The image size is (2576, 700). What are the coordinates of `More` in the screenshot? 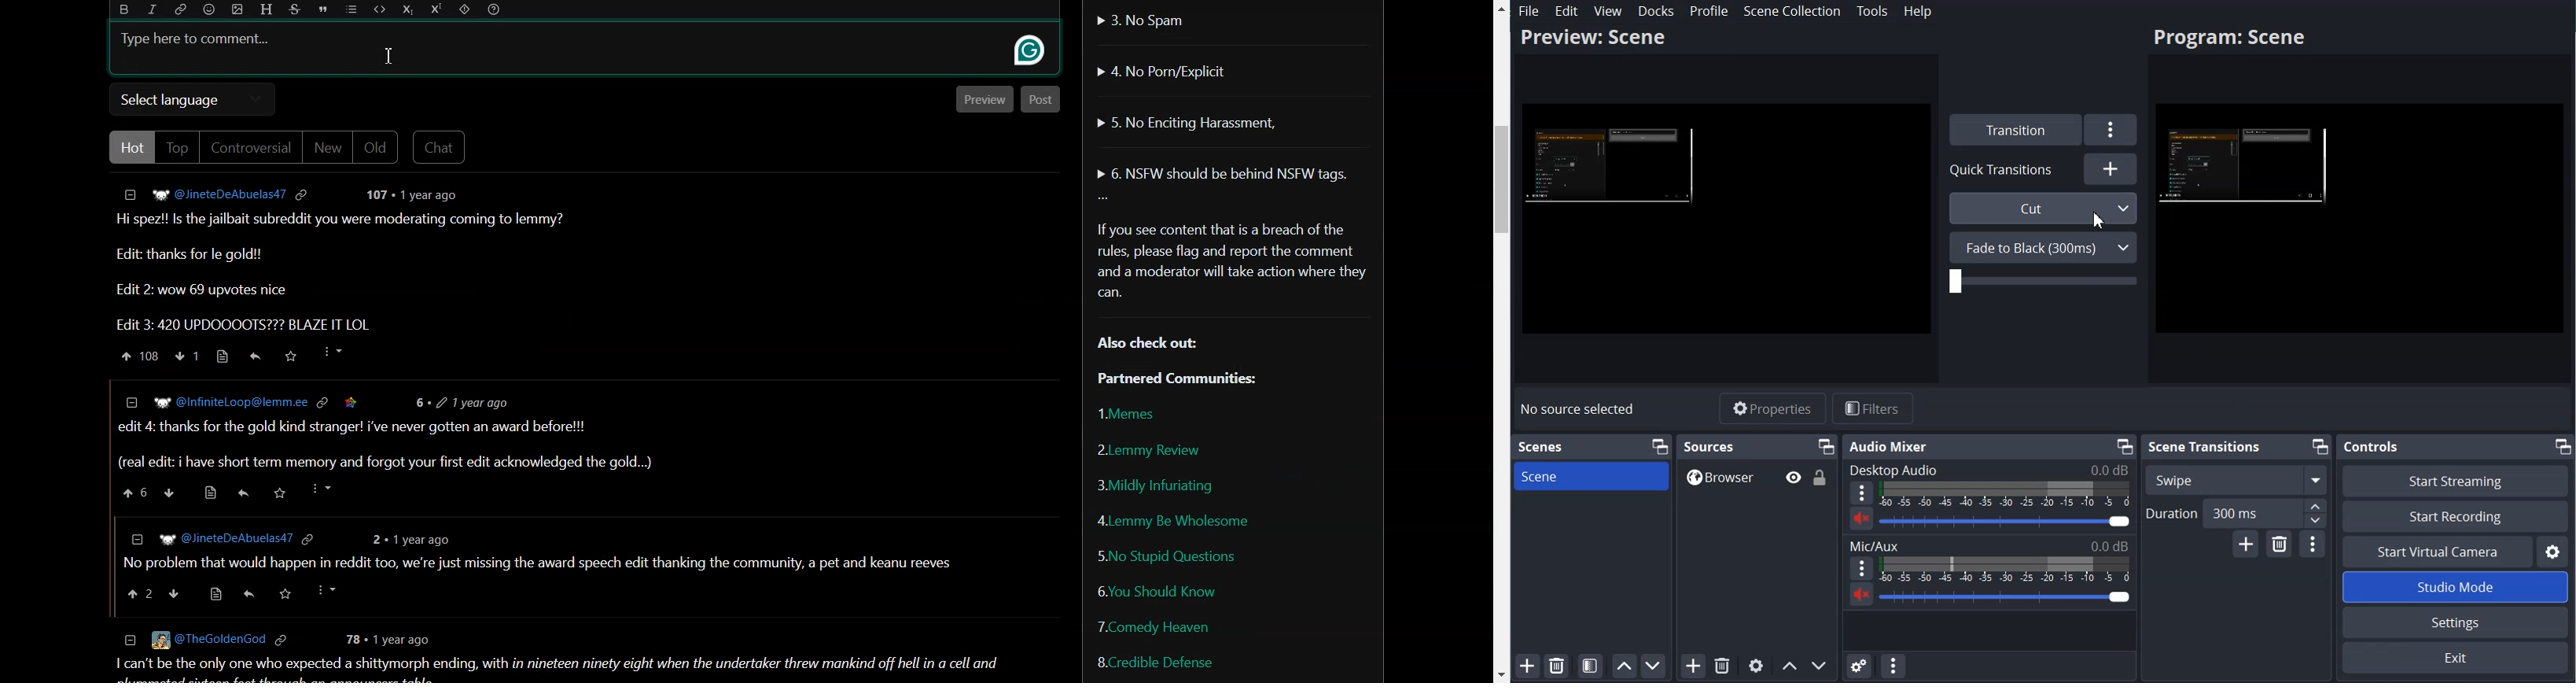 It's located at (330, 353).